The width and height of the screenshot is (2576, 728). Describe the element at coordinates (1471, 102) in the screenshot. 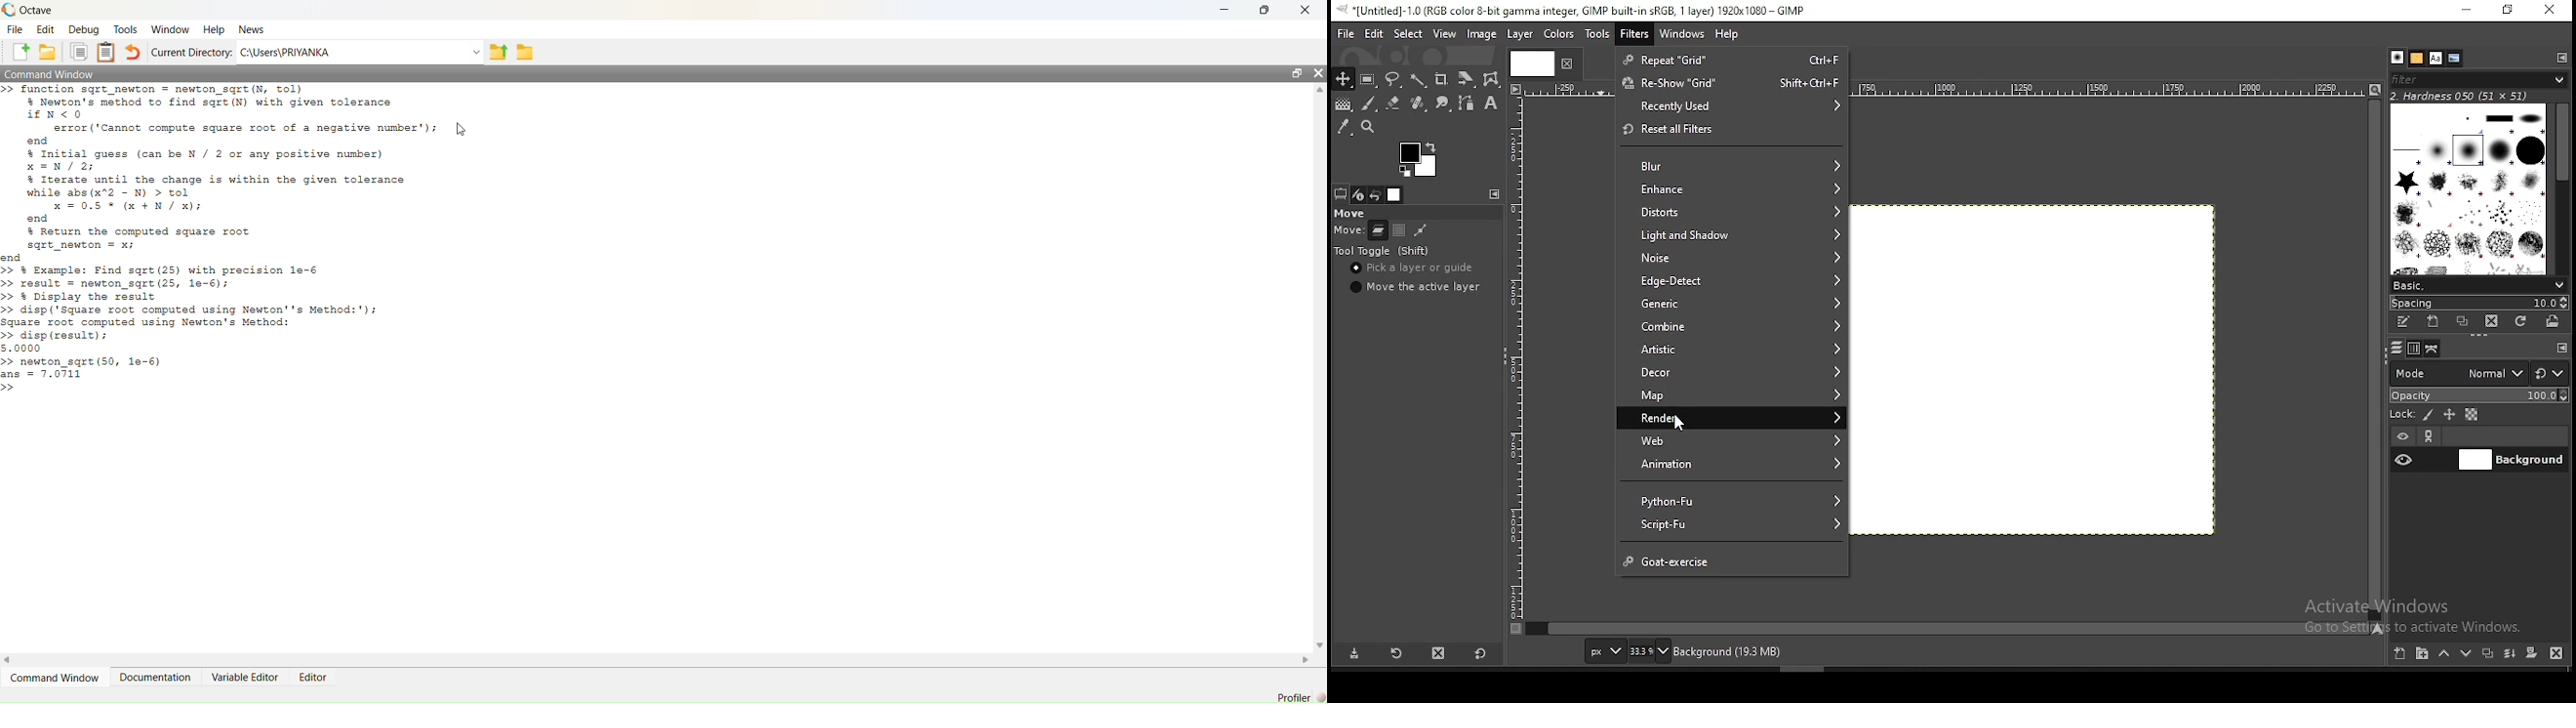

I see `paths tool` at that location.